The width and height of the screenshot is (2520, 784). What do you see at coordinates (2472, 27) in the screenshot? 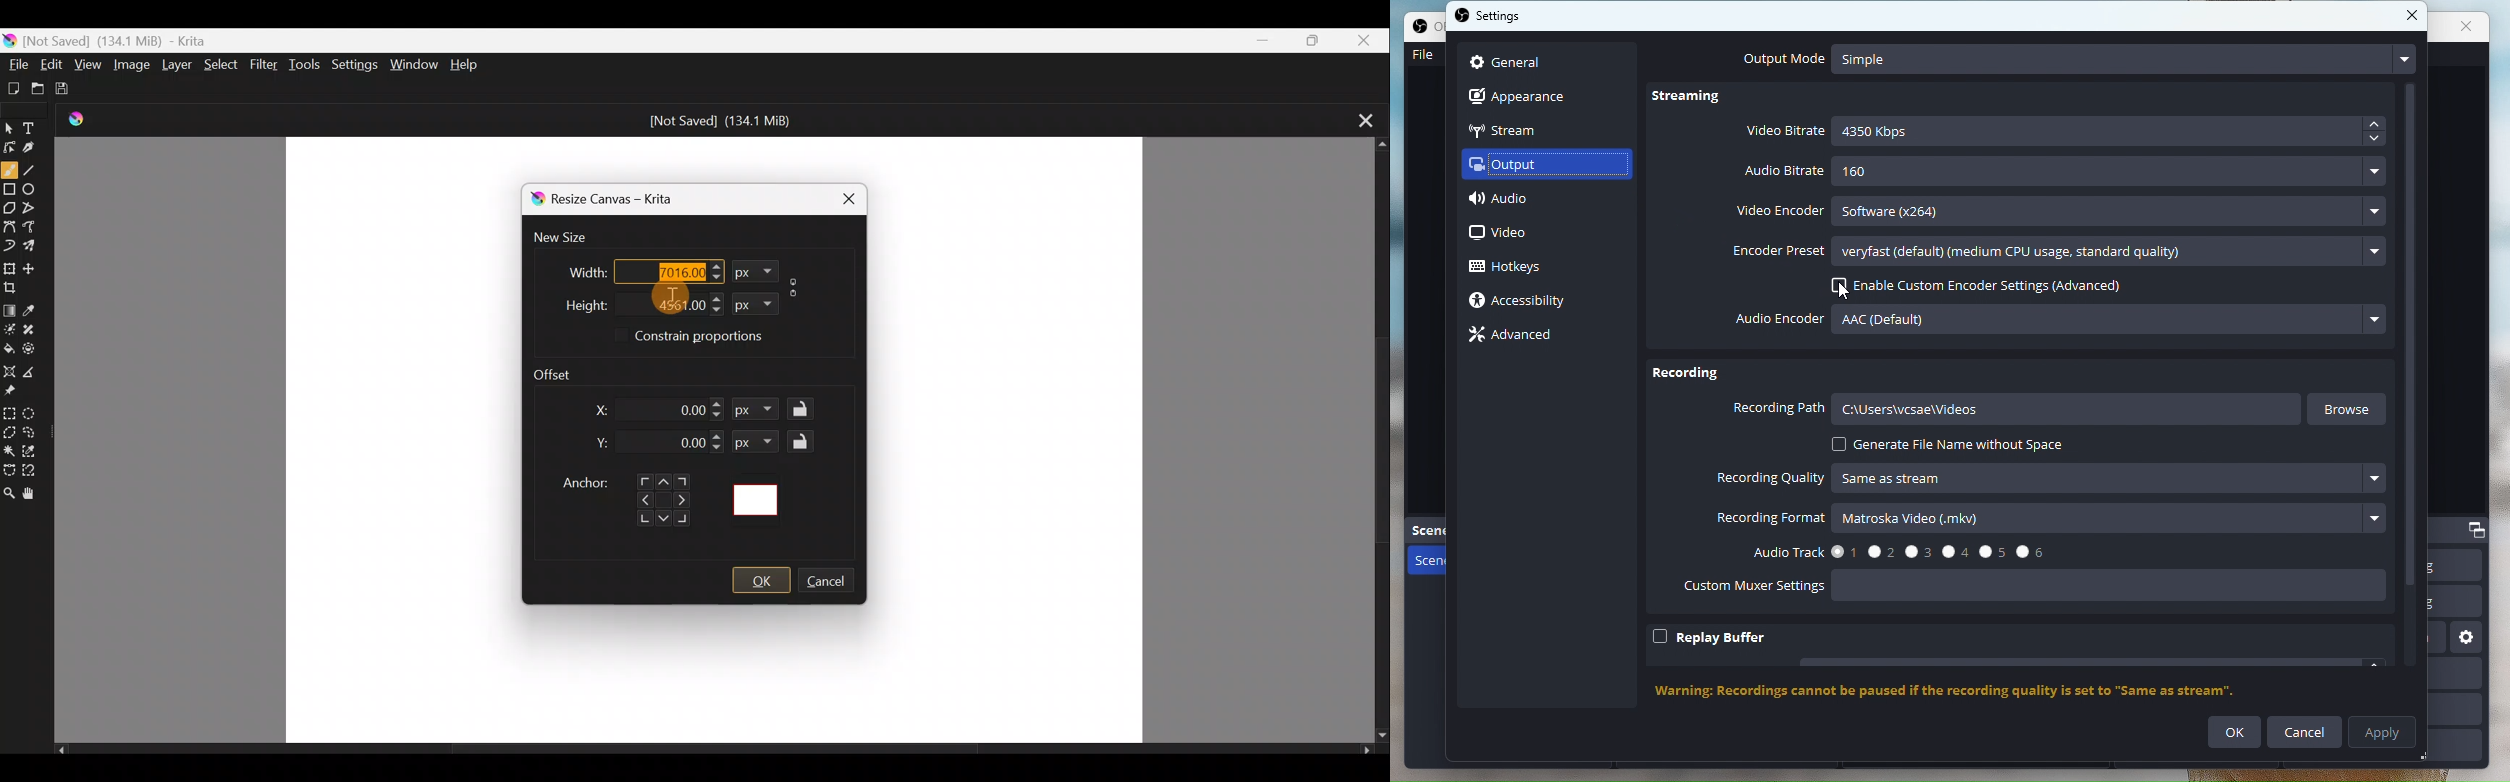
I see `close` at bounding box center [2472, 27].